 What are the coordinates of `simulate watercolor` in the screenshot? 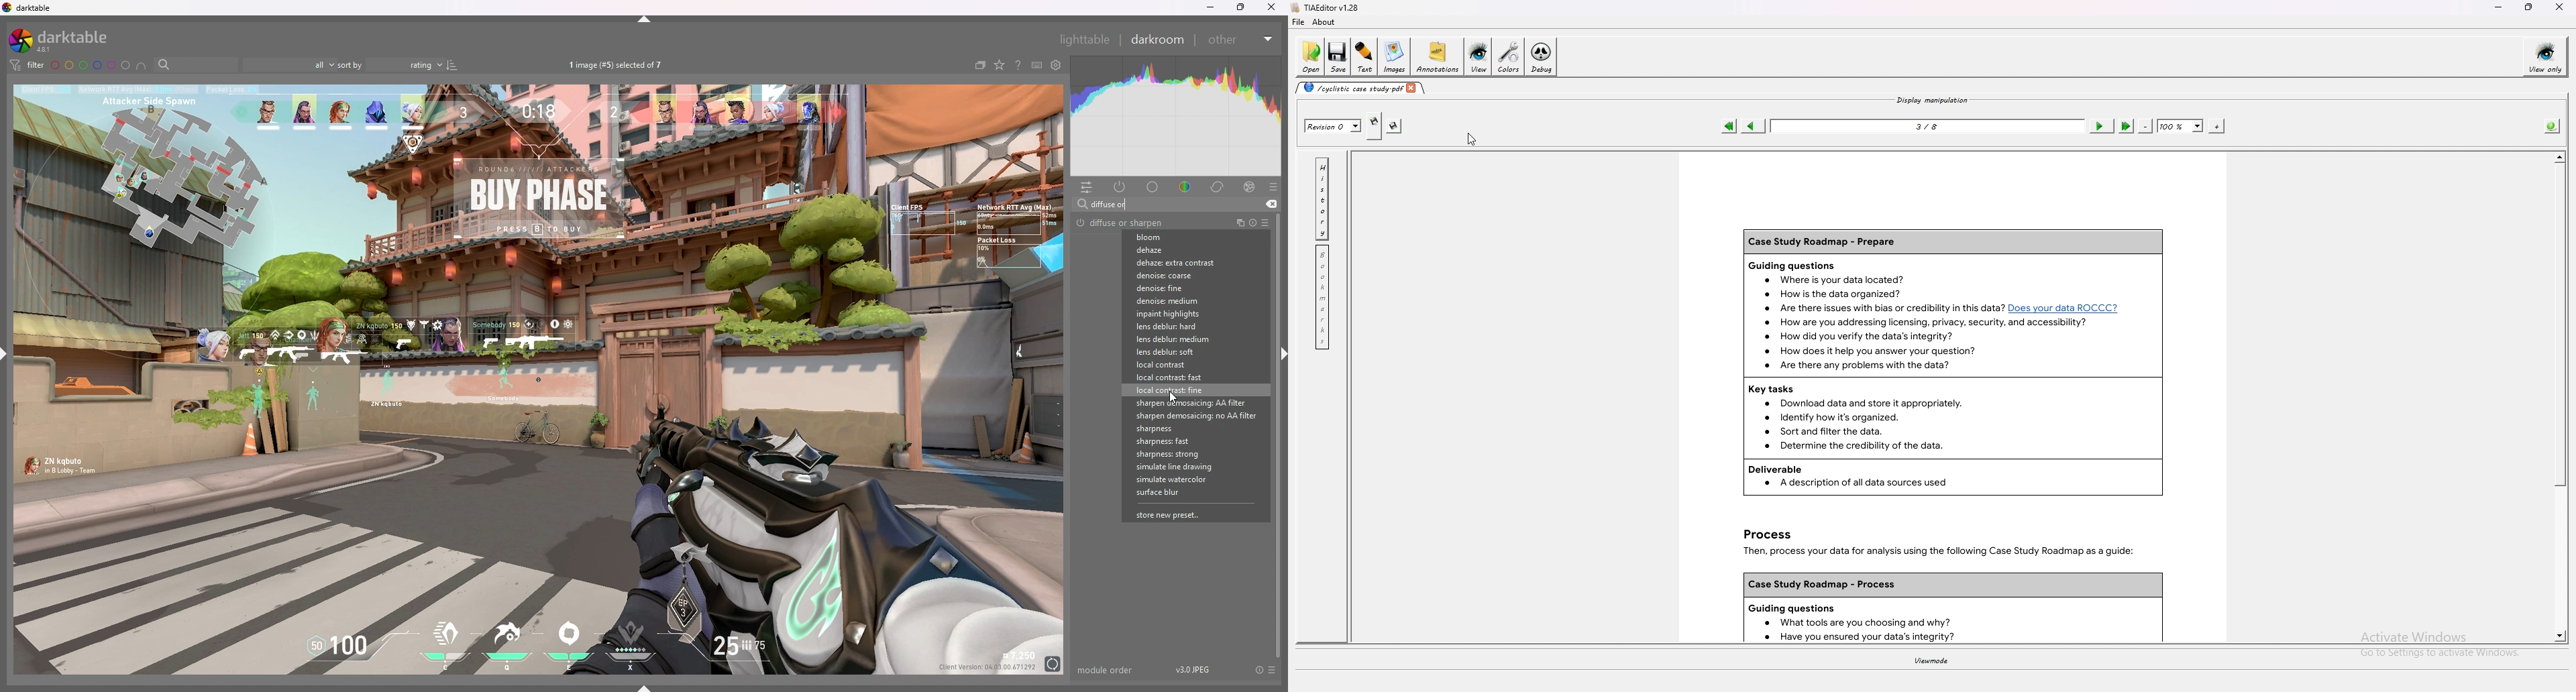 It's located at (1178, 478).